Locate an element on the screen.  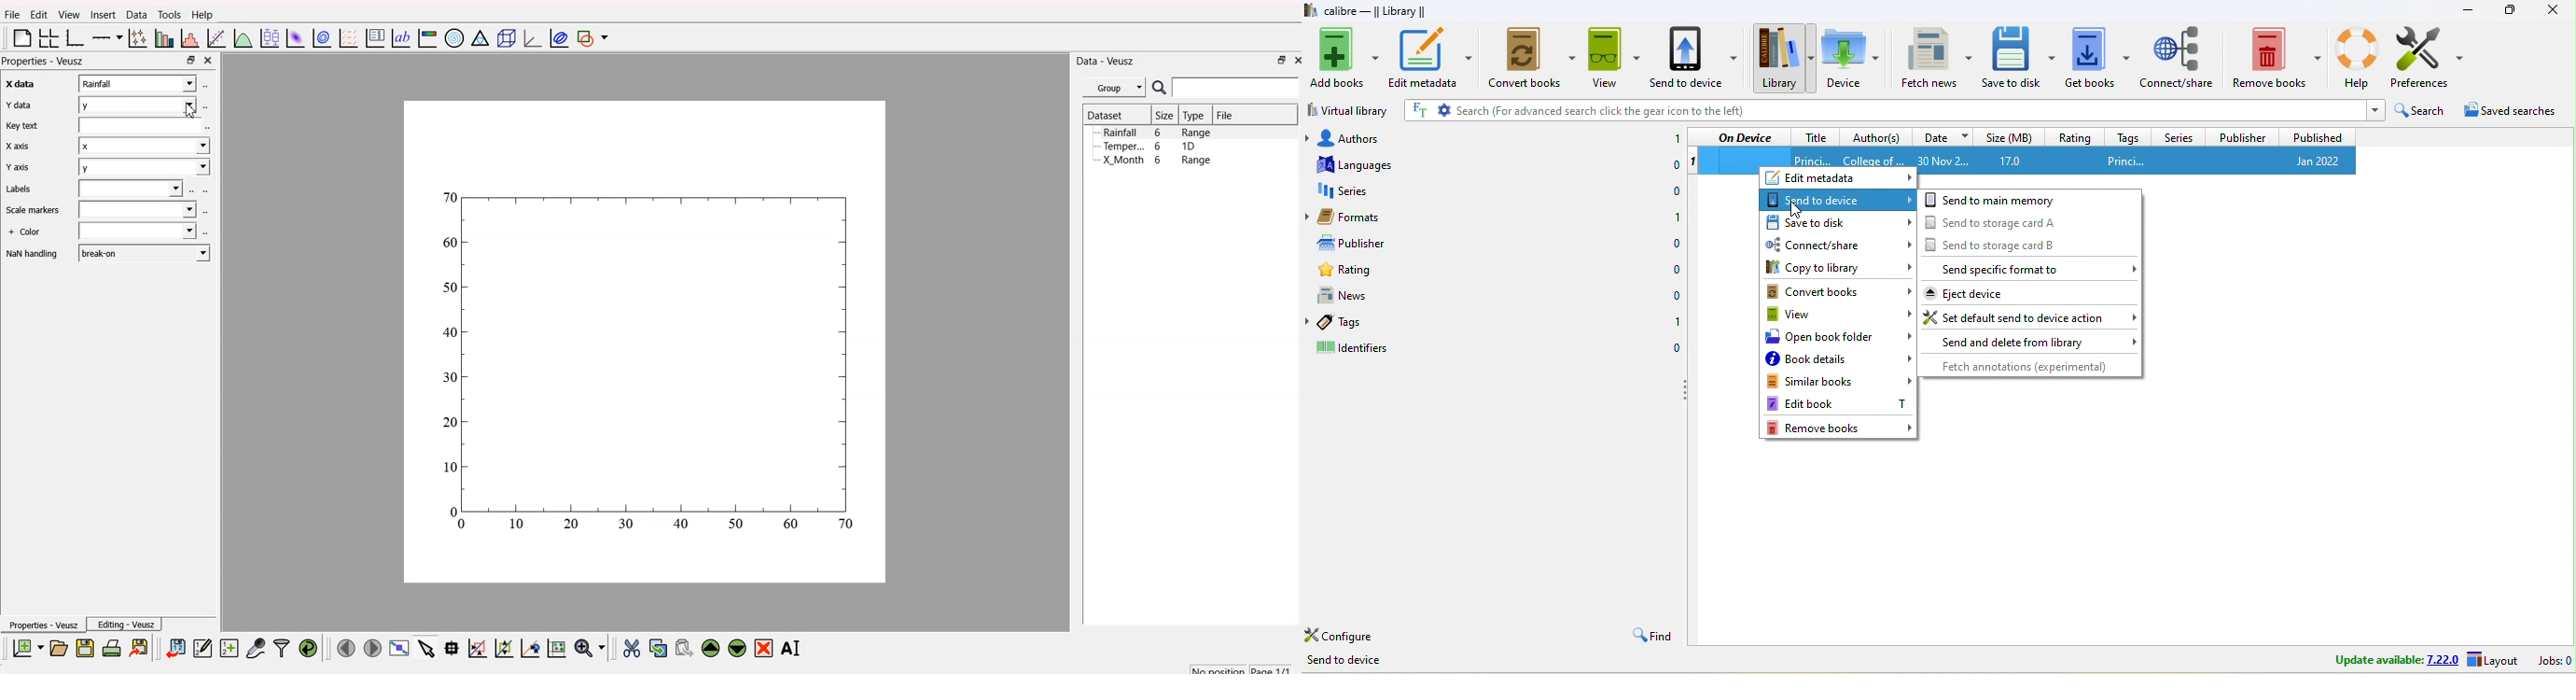
Author is located at coordinates (1873, 158).